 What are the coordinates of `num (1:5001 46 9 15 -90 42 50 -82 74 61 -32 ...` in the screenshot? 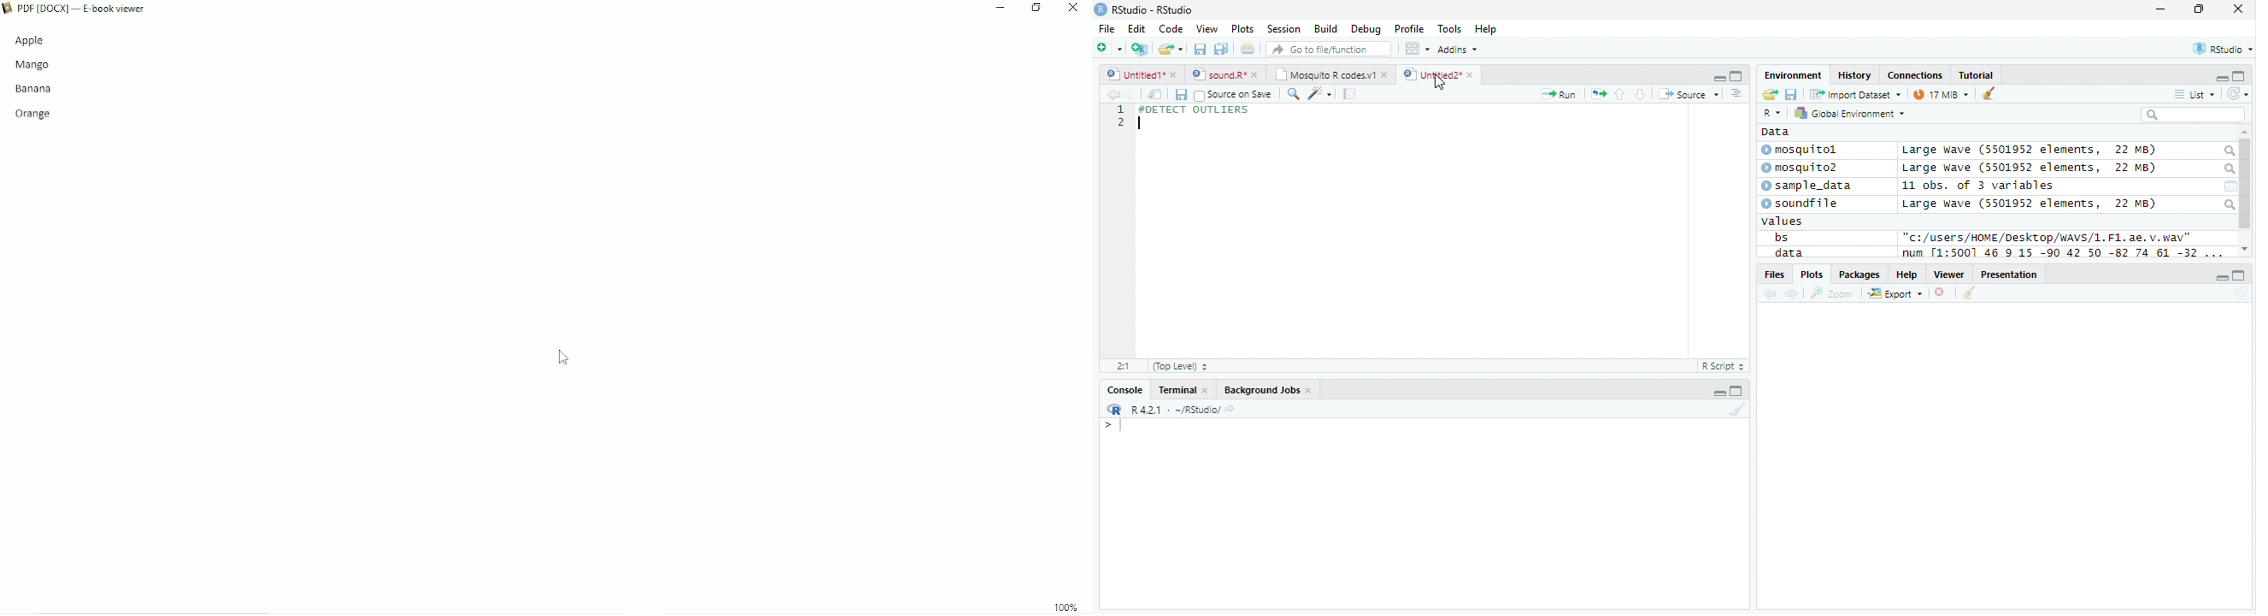 It's located at (2065, 253).